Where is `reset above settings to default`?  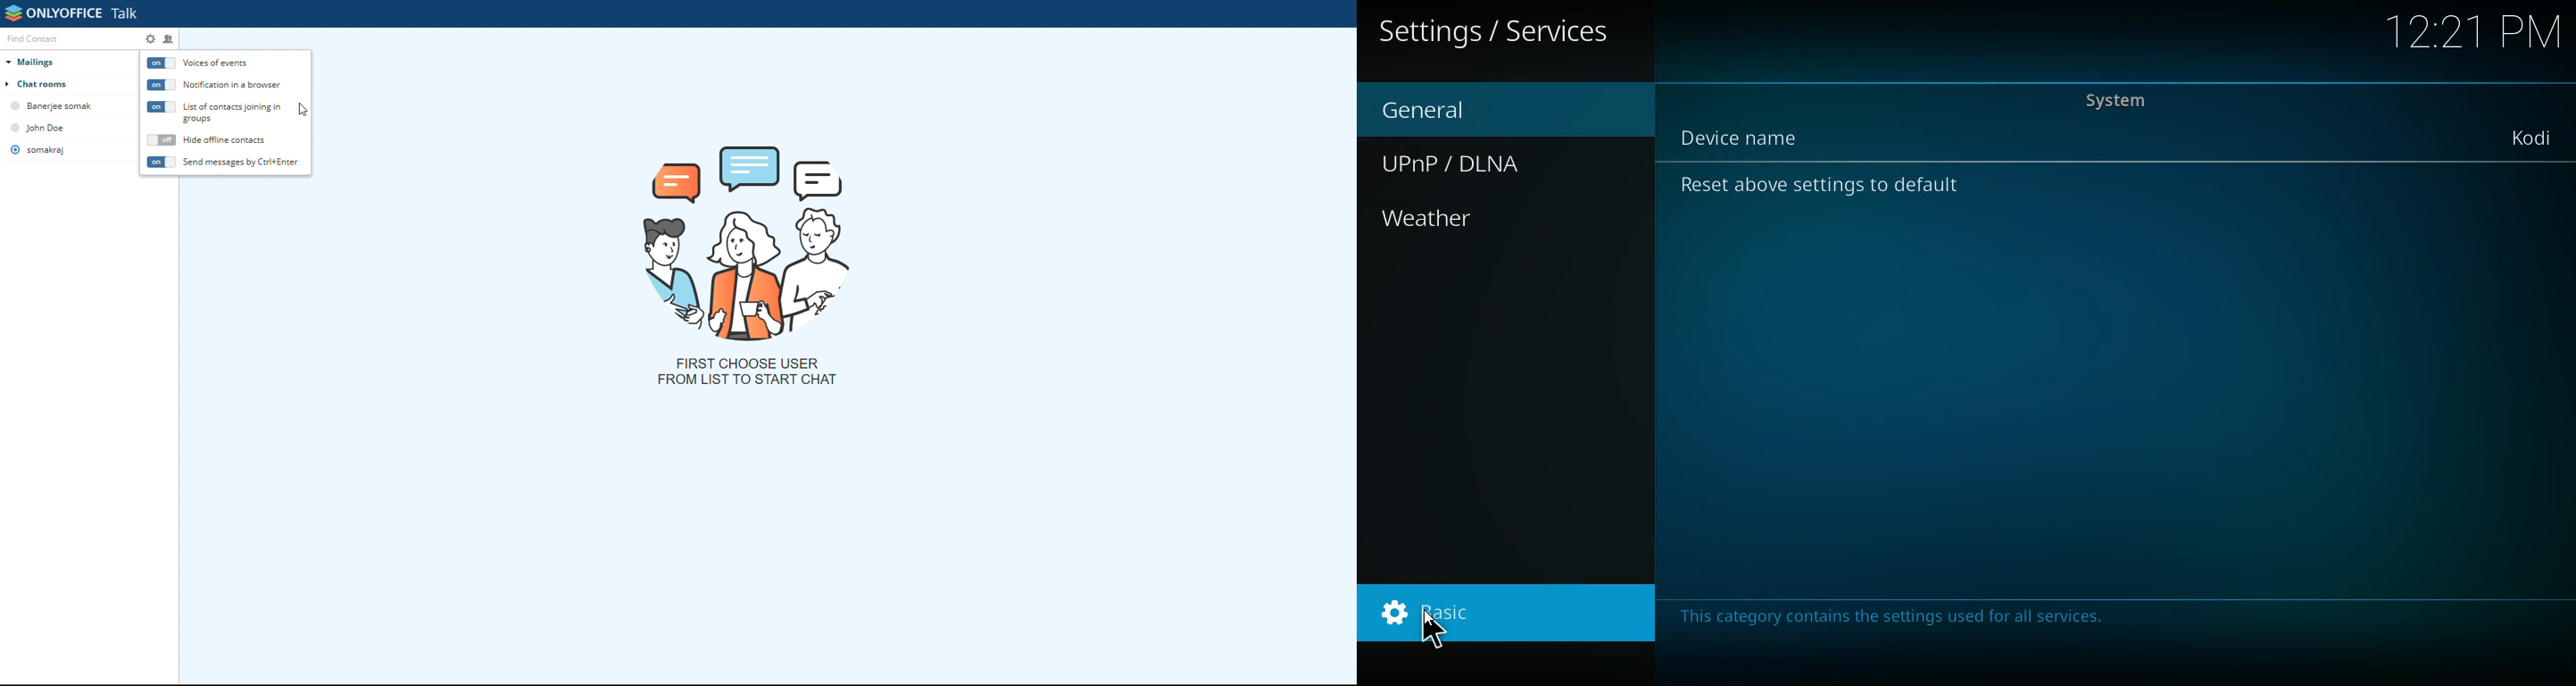
reset above settings to default is located at coordinates (1823, 191).